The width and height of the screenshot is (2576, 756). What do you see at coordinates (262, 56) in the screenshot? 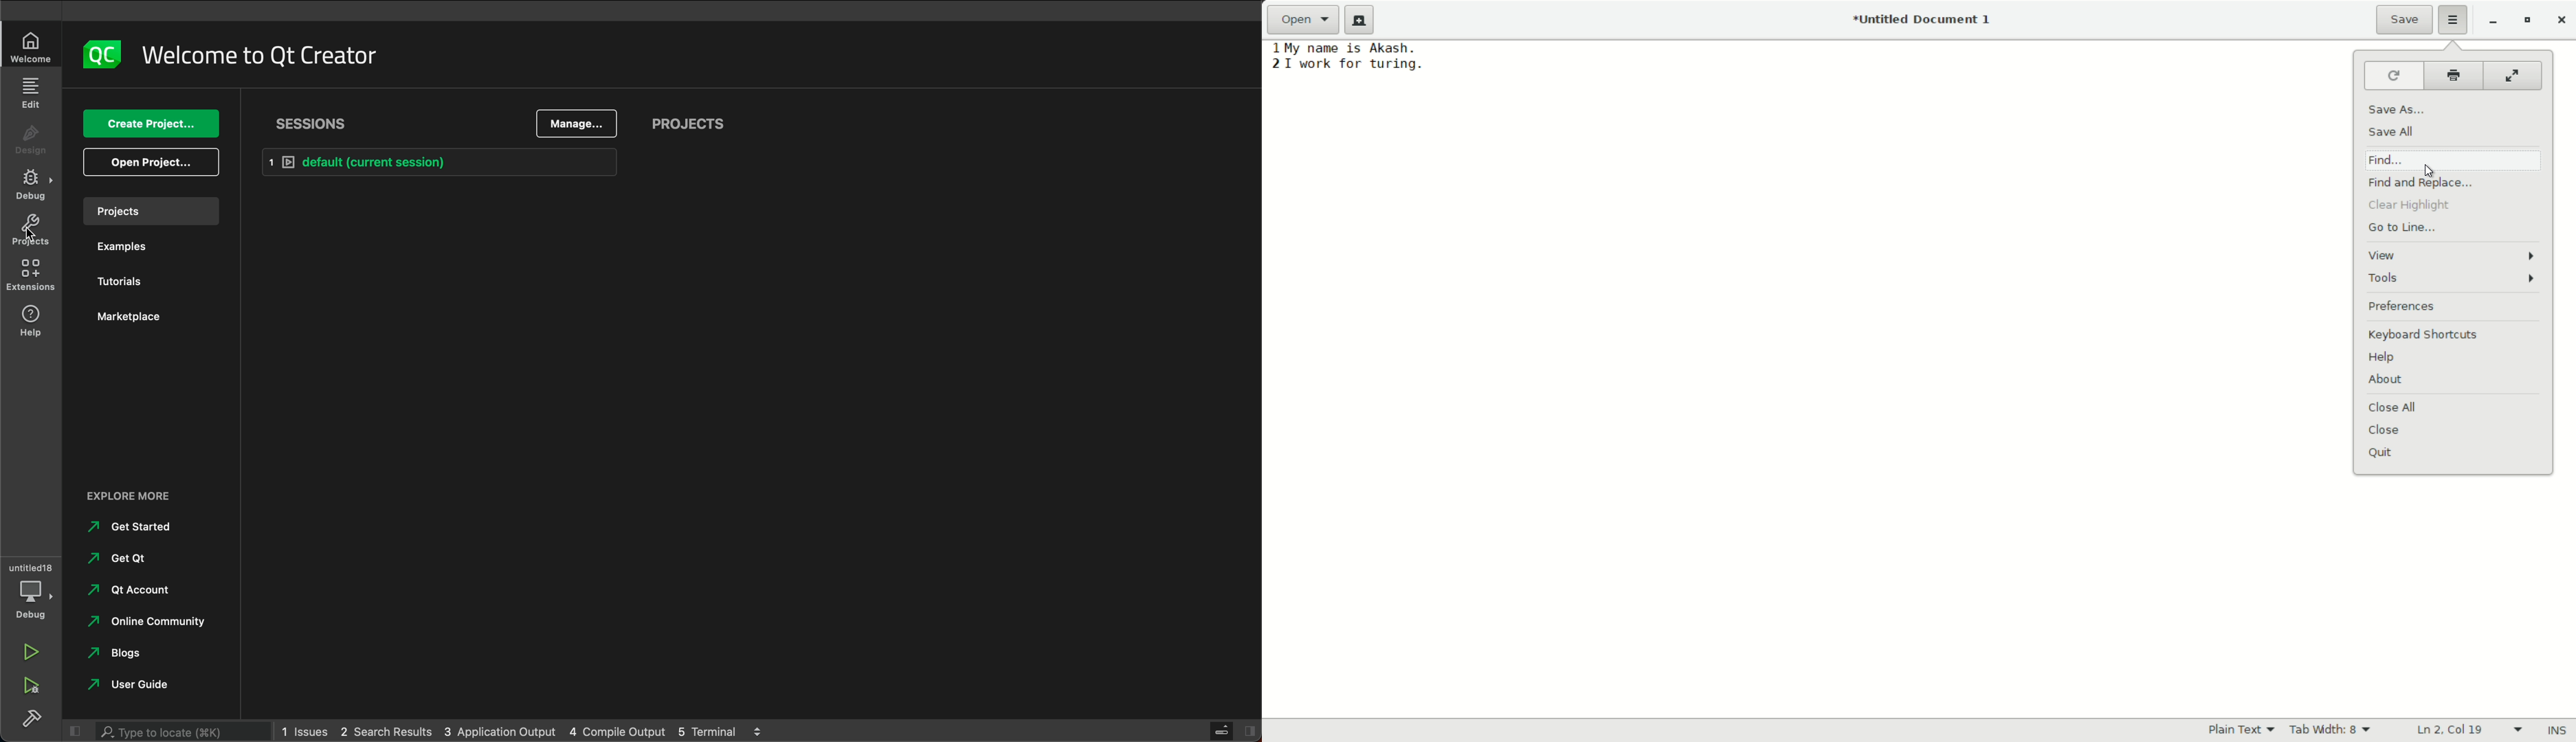
I see `welcome to qt creator ` at bounding box center [262, 56].